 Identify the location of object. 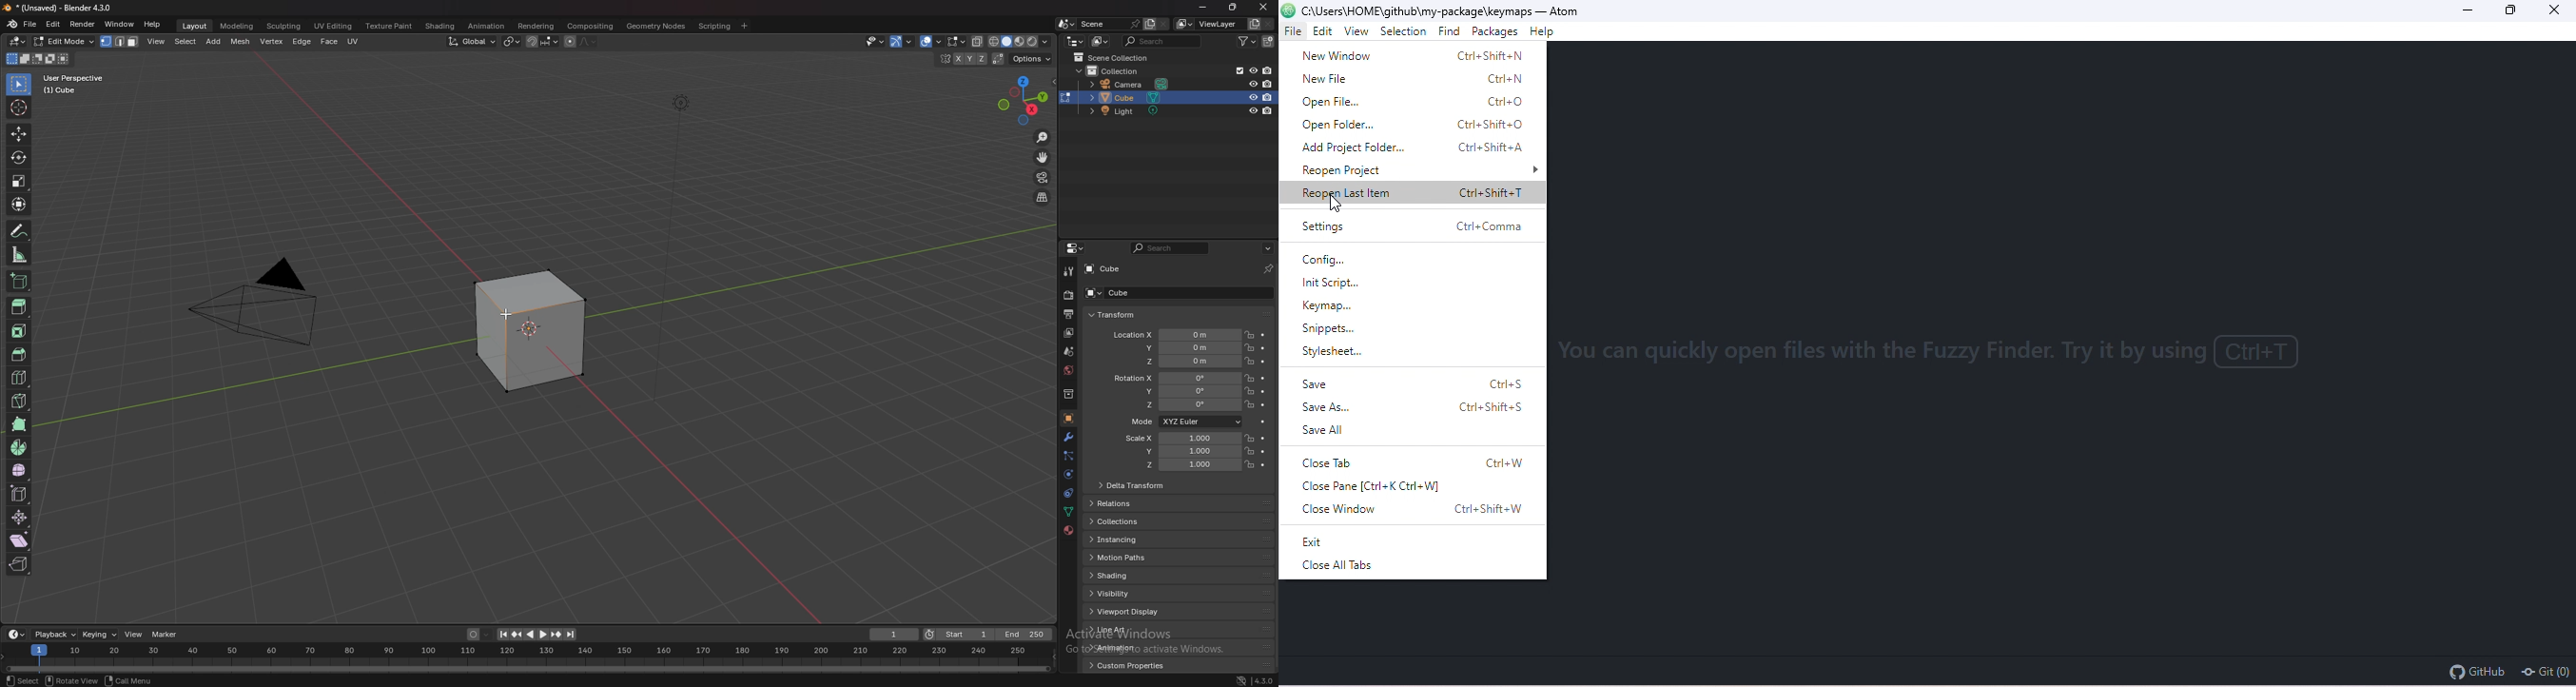
(1069, 418).